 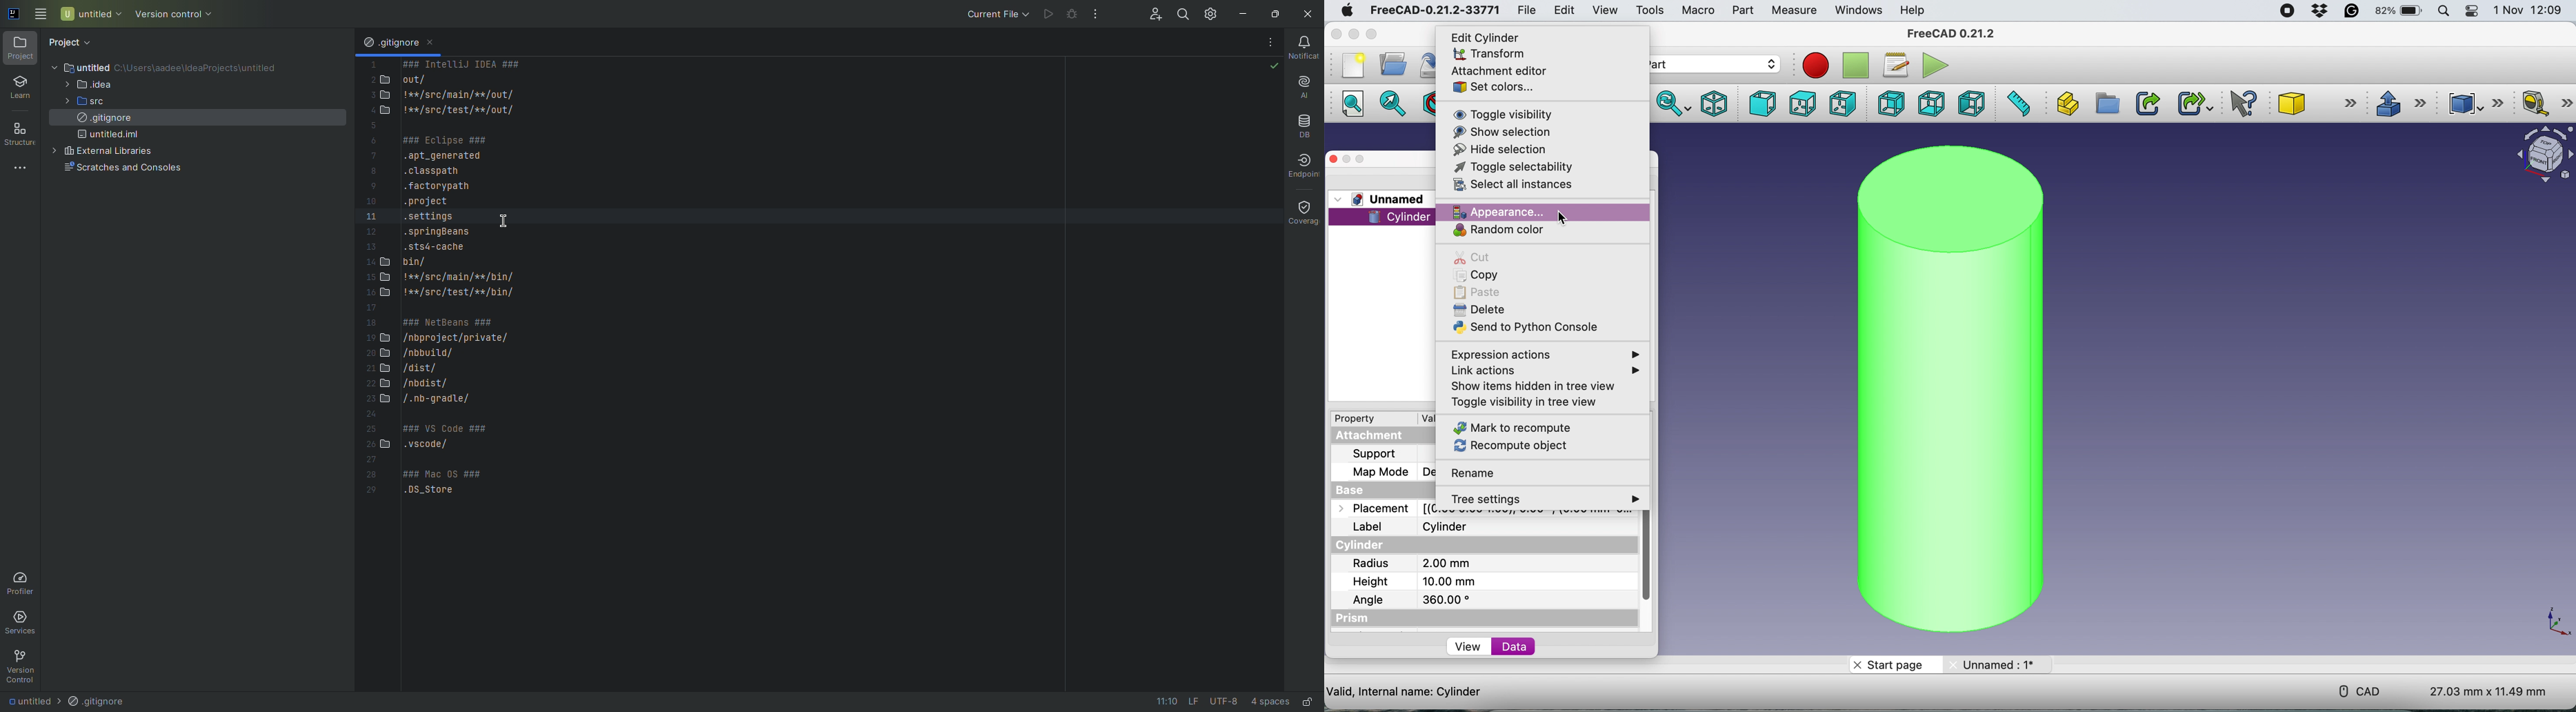 I want to click on stop recording macros, so click(x=1855, y=66).